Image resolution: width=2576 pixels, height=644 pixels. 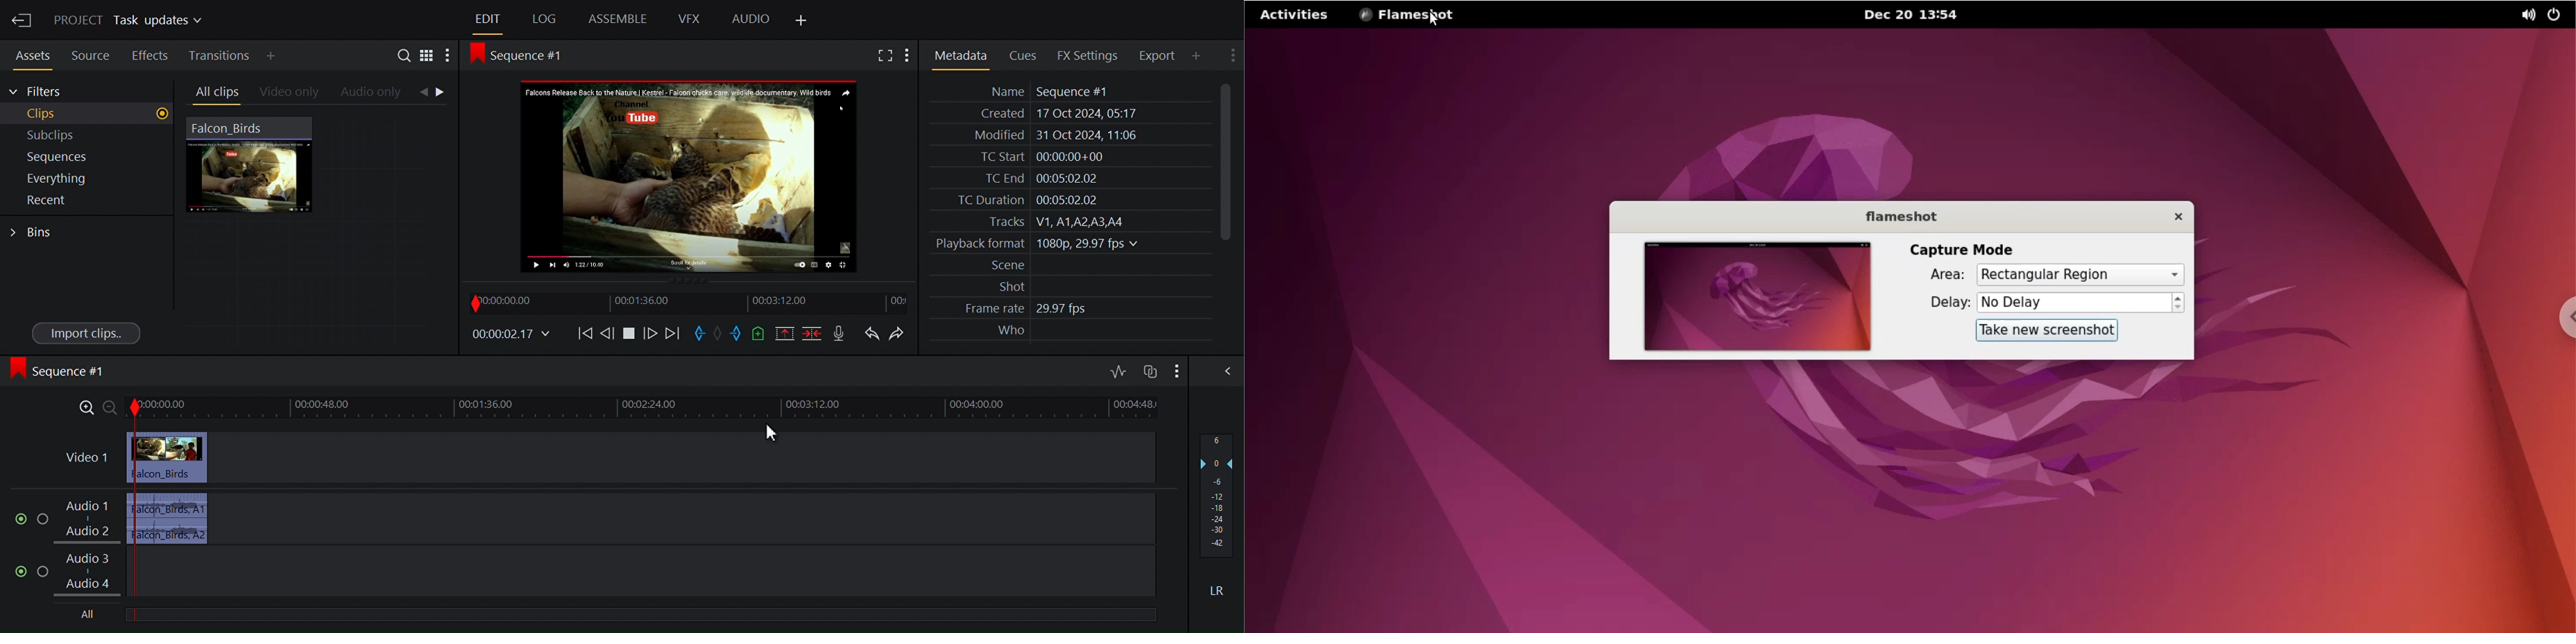 I want to click on Mute/unmute, so click(x=18, y=570).